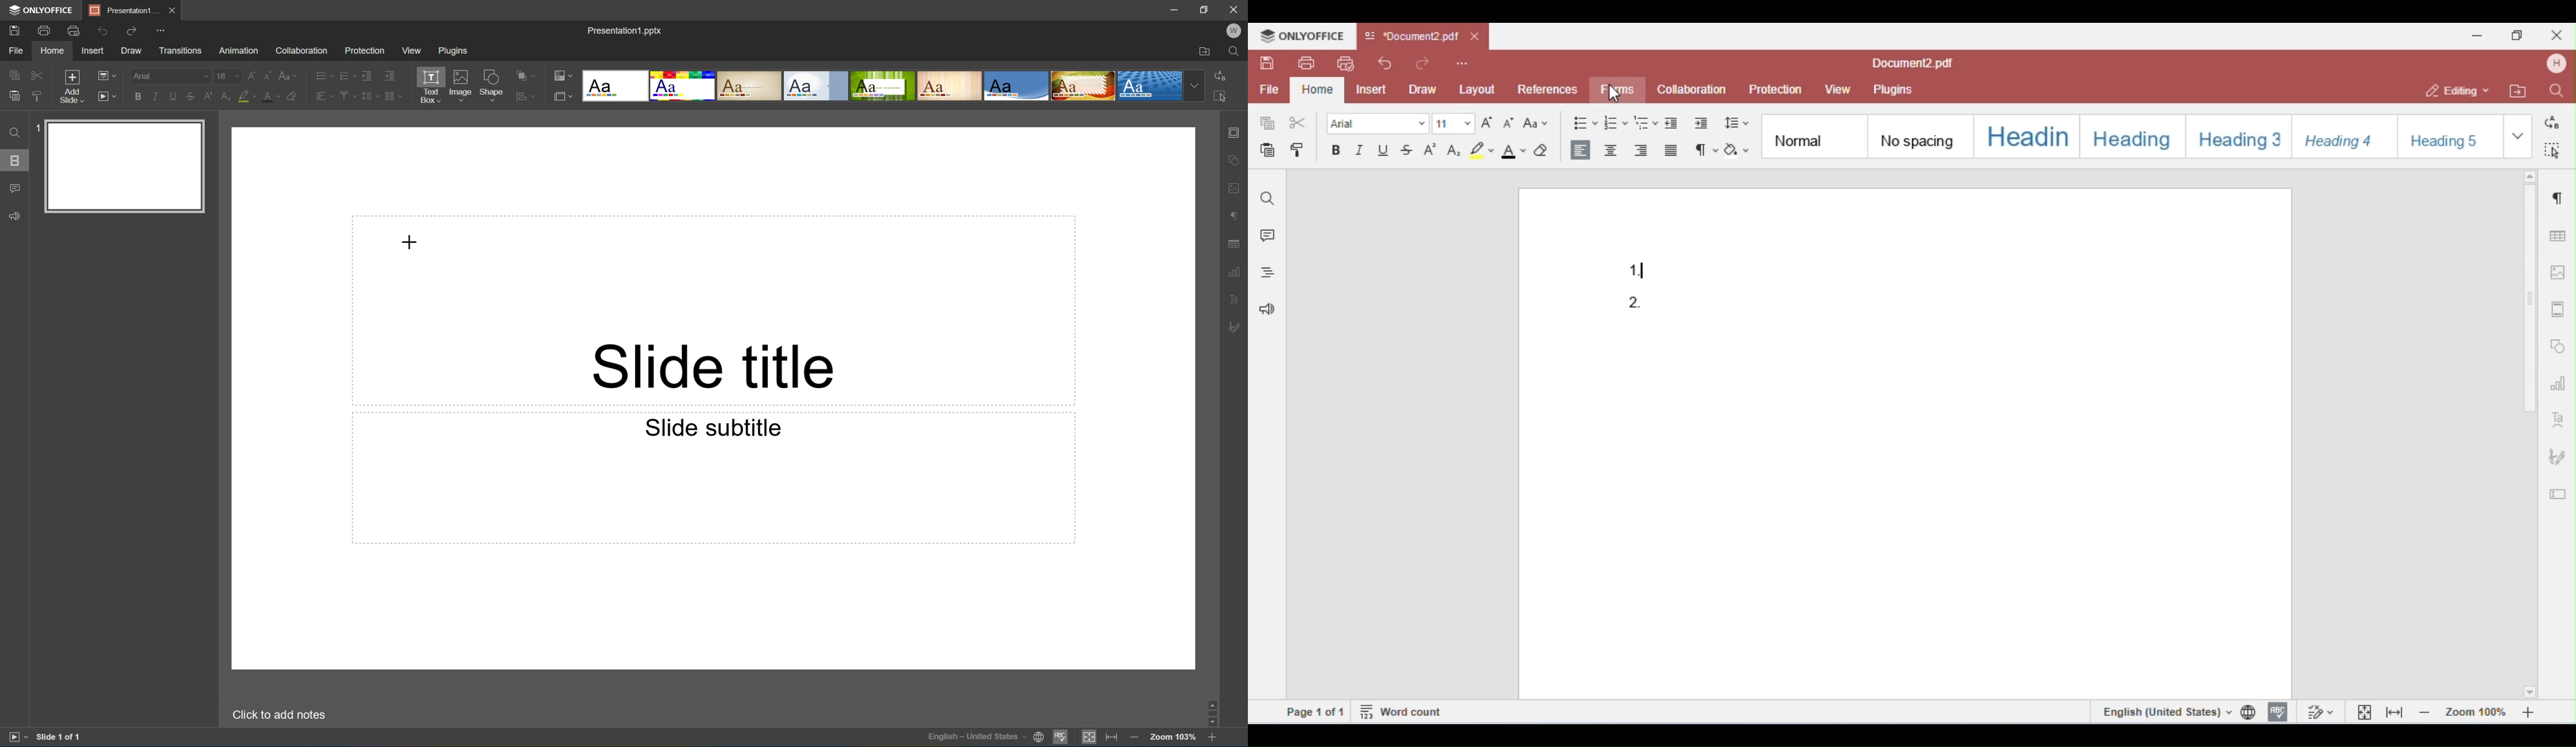  What do you see at coordinates (1212, 723) in the screenshot?
I see `Scroll Down` at bounding box center [1212, 723].